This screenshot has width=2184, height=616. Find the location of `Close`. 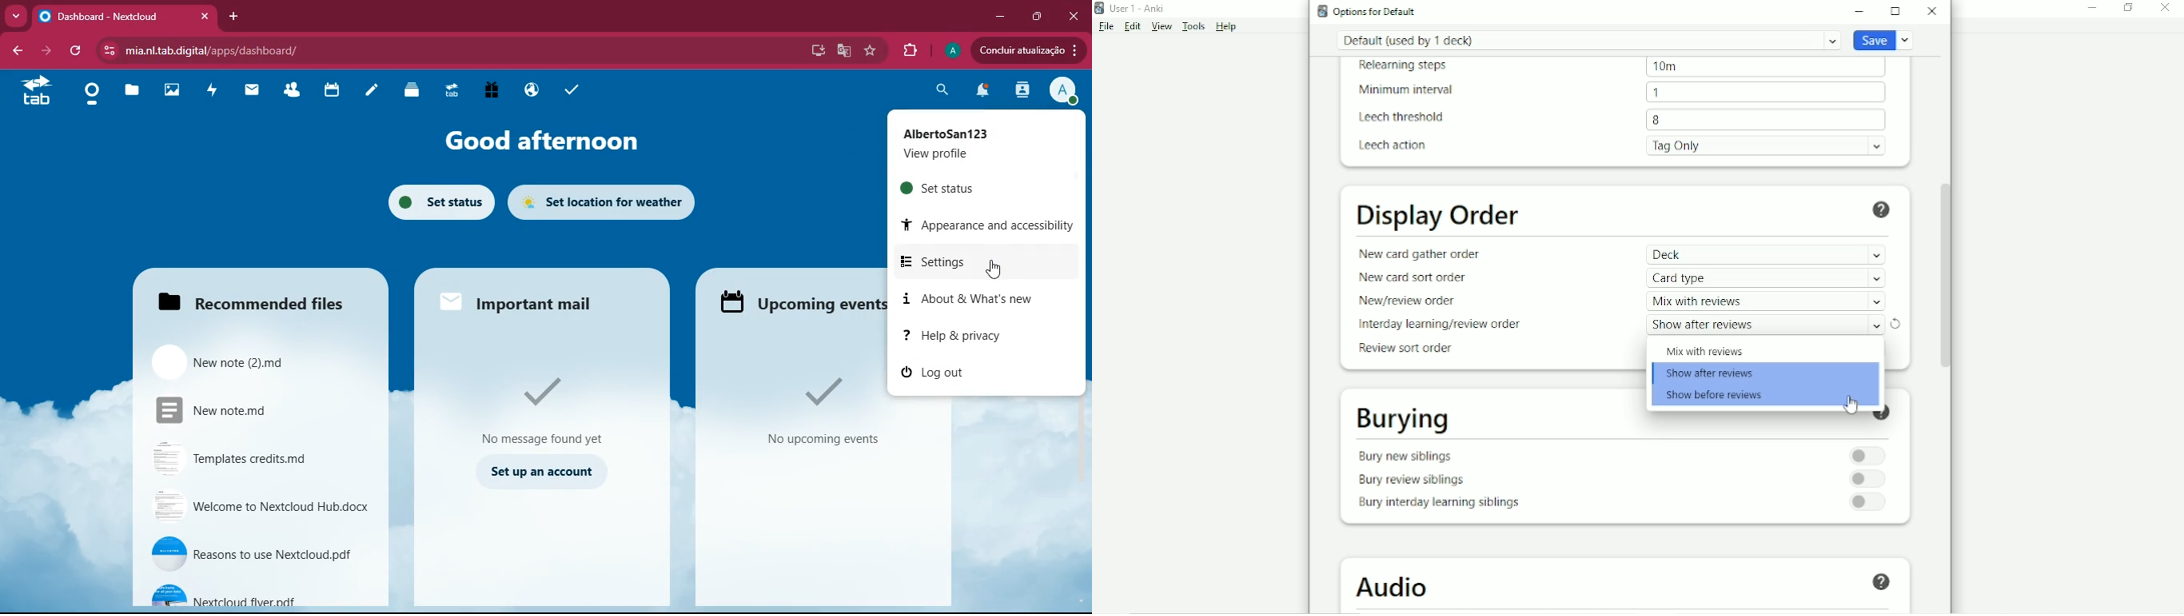

Close is located at coordinates (1932, 11).